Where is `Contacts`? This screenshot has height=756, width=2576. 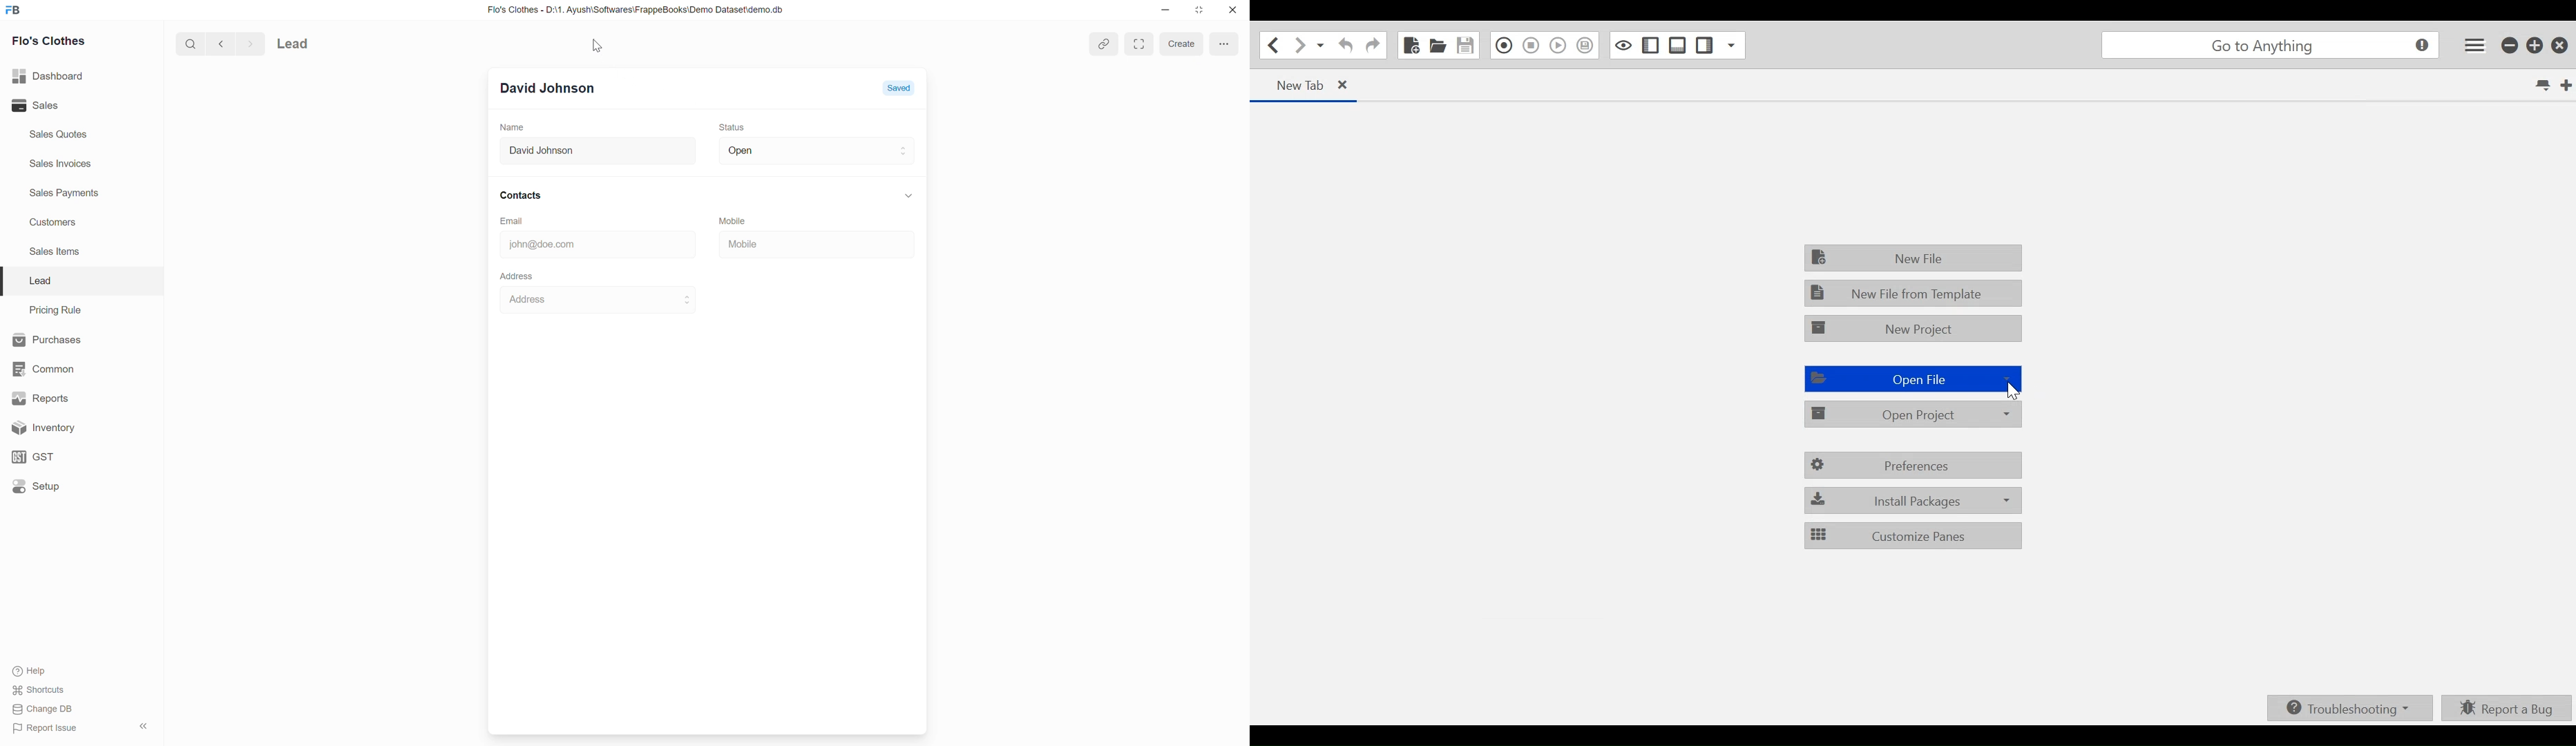 Contacts is located at coordinates (705, 194).